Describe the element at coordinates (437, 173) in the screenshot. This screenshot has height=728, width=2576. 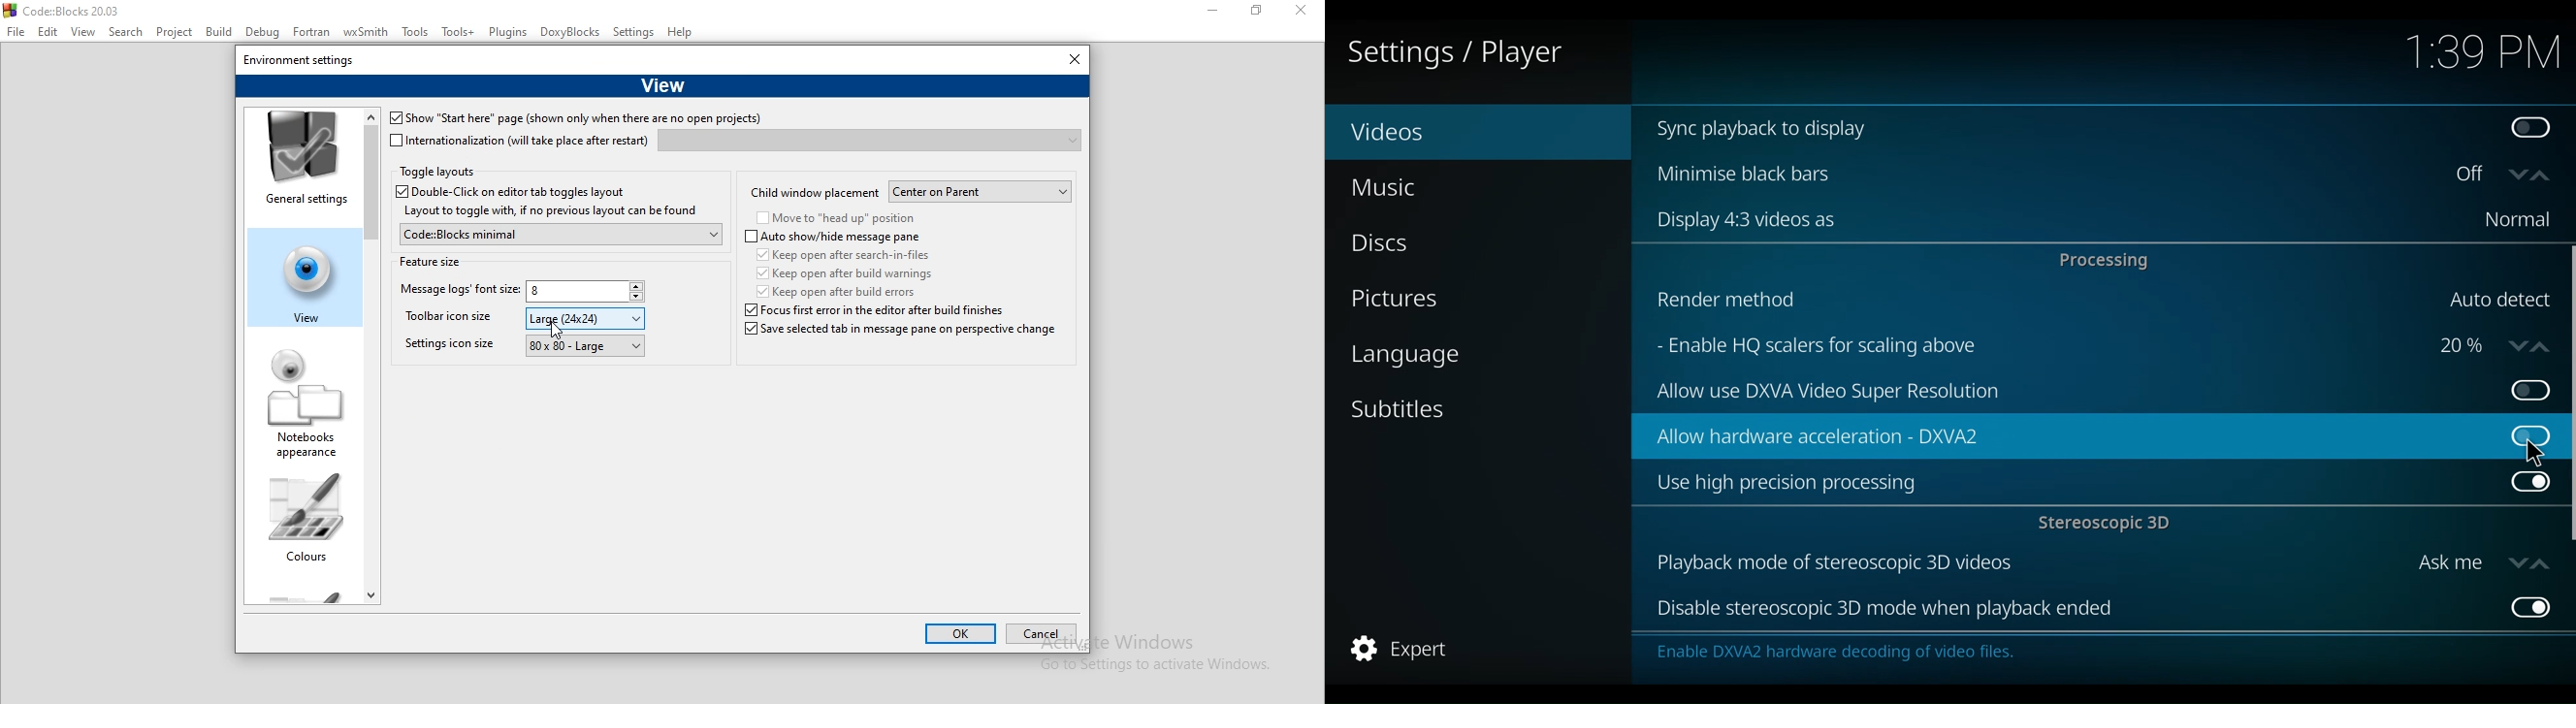
I see `Toggle layouts` at that location.